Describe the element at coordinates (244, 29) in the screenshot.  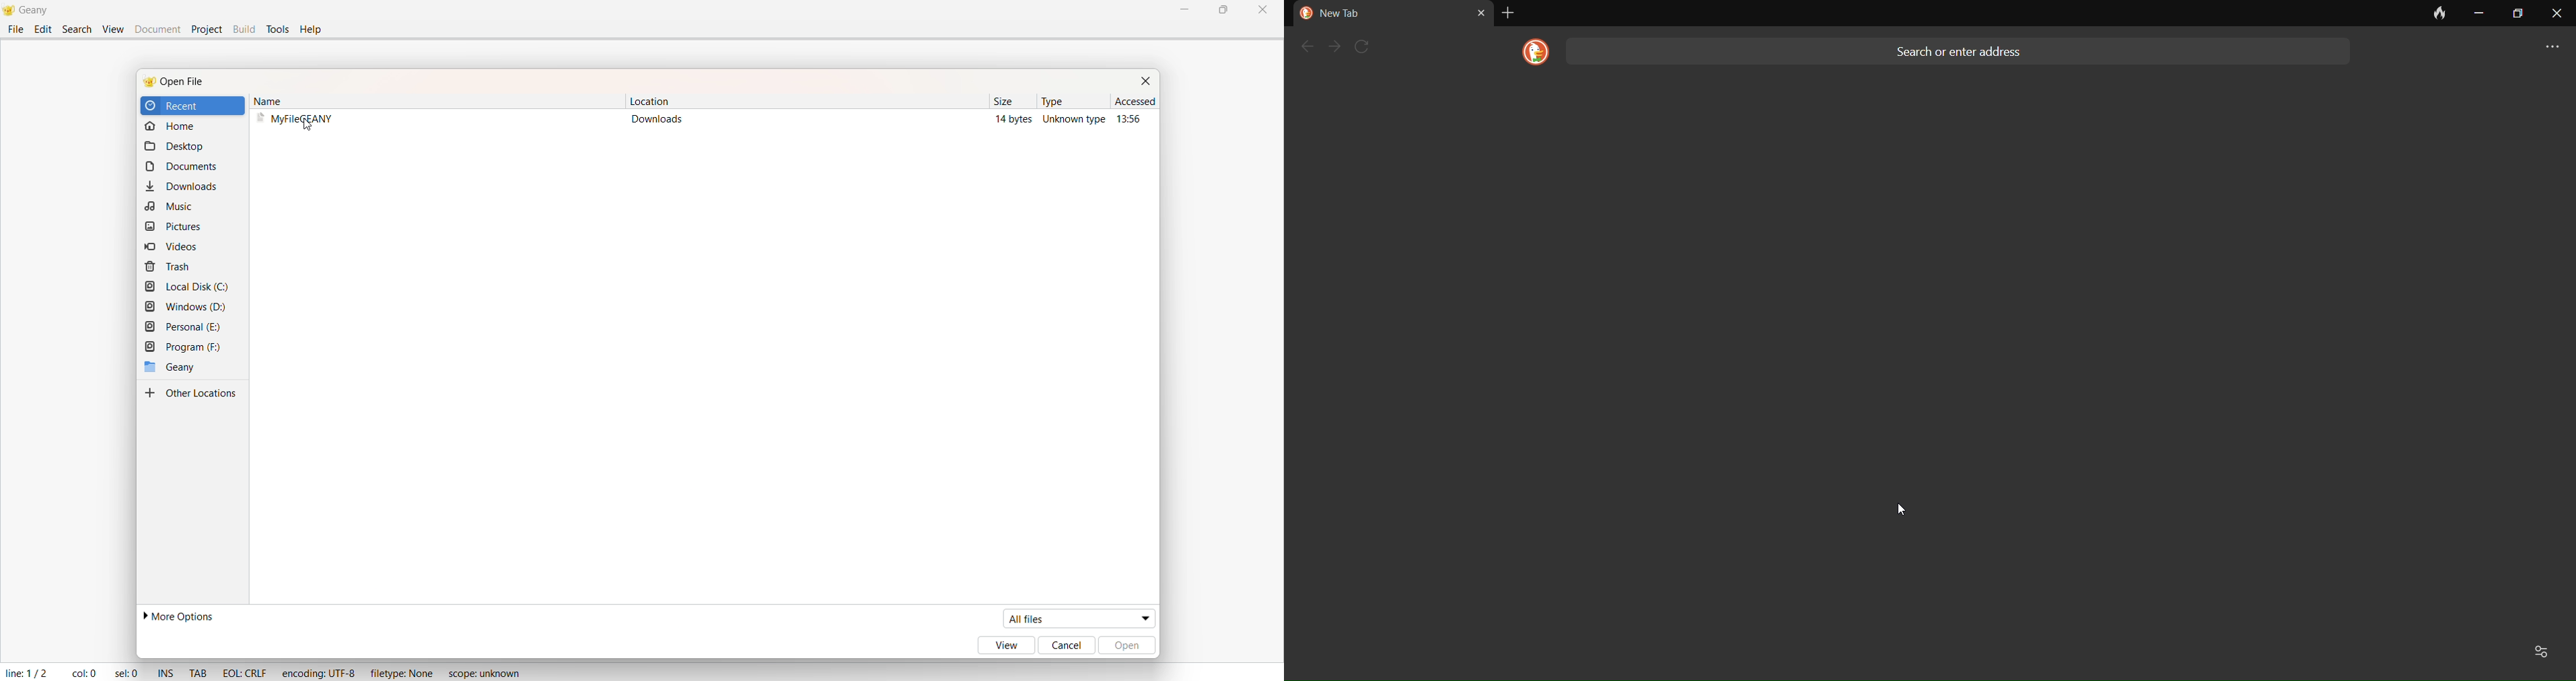
I see `Build` at that location.